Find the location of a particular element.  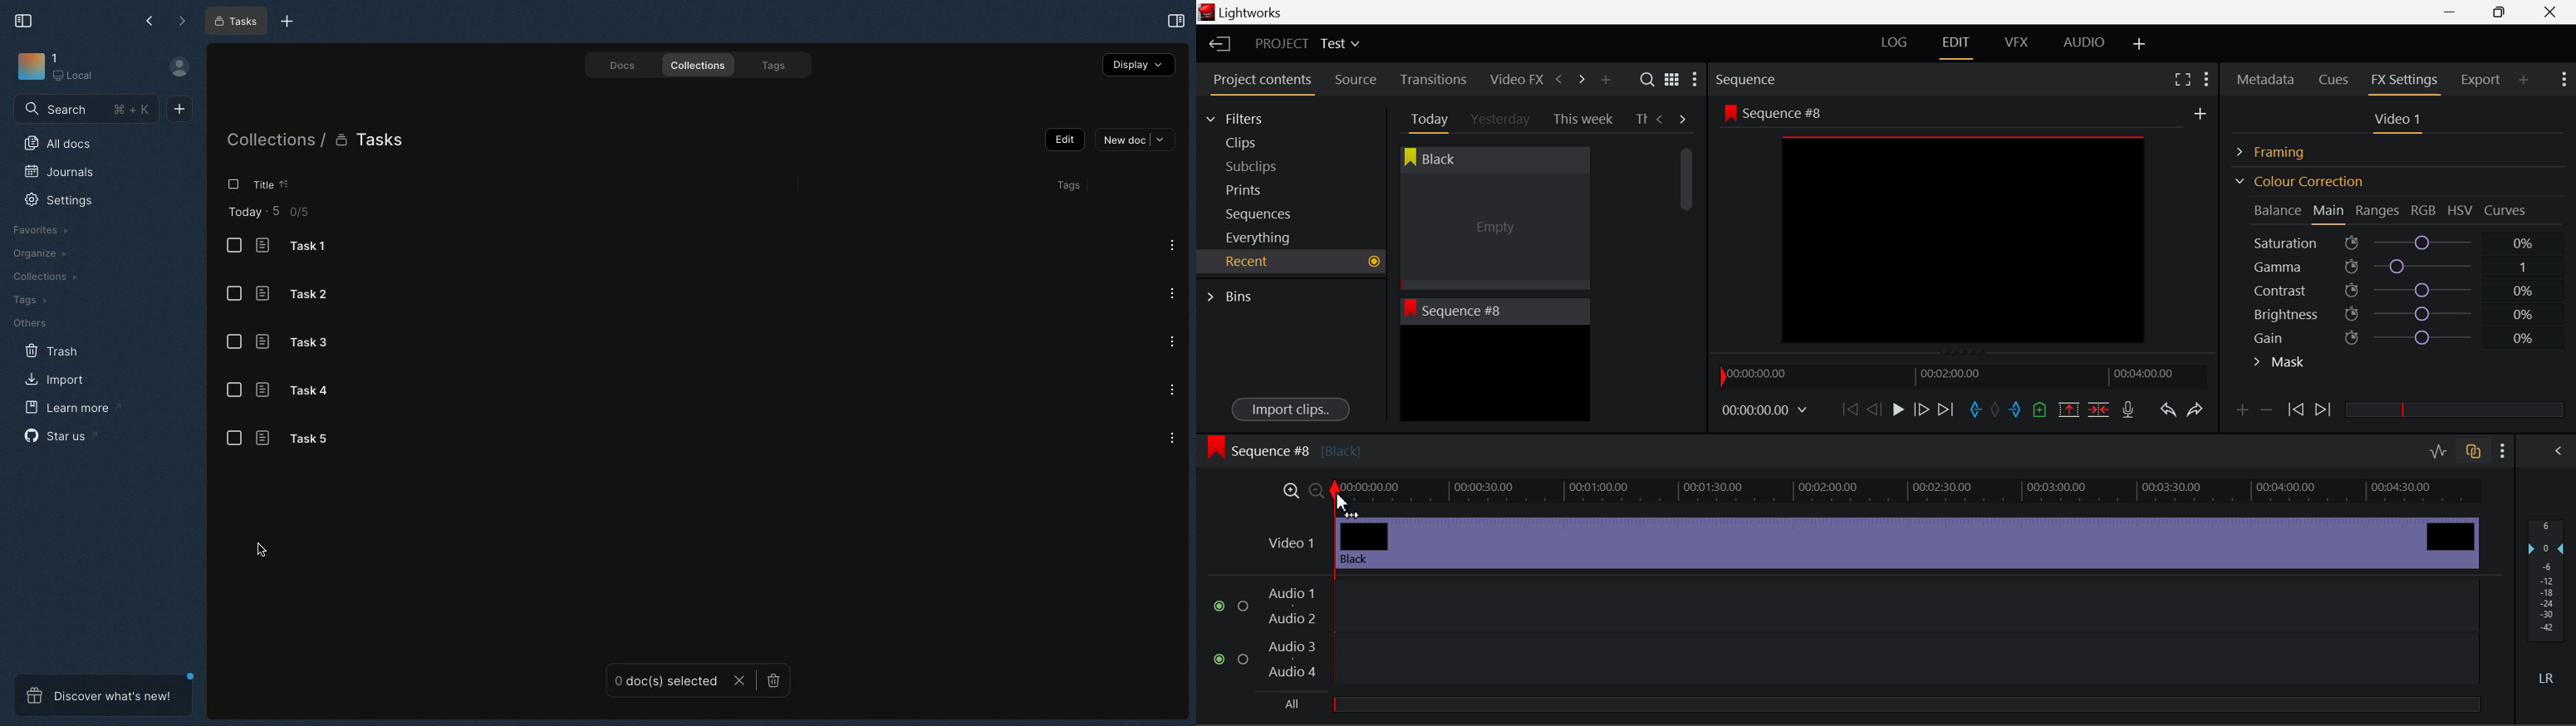

Options is located at coordinates (1171, 244).